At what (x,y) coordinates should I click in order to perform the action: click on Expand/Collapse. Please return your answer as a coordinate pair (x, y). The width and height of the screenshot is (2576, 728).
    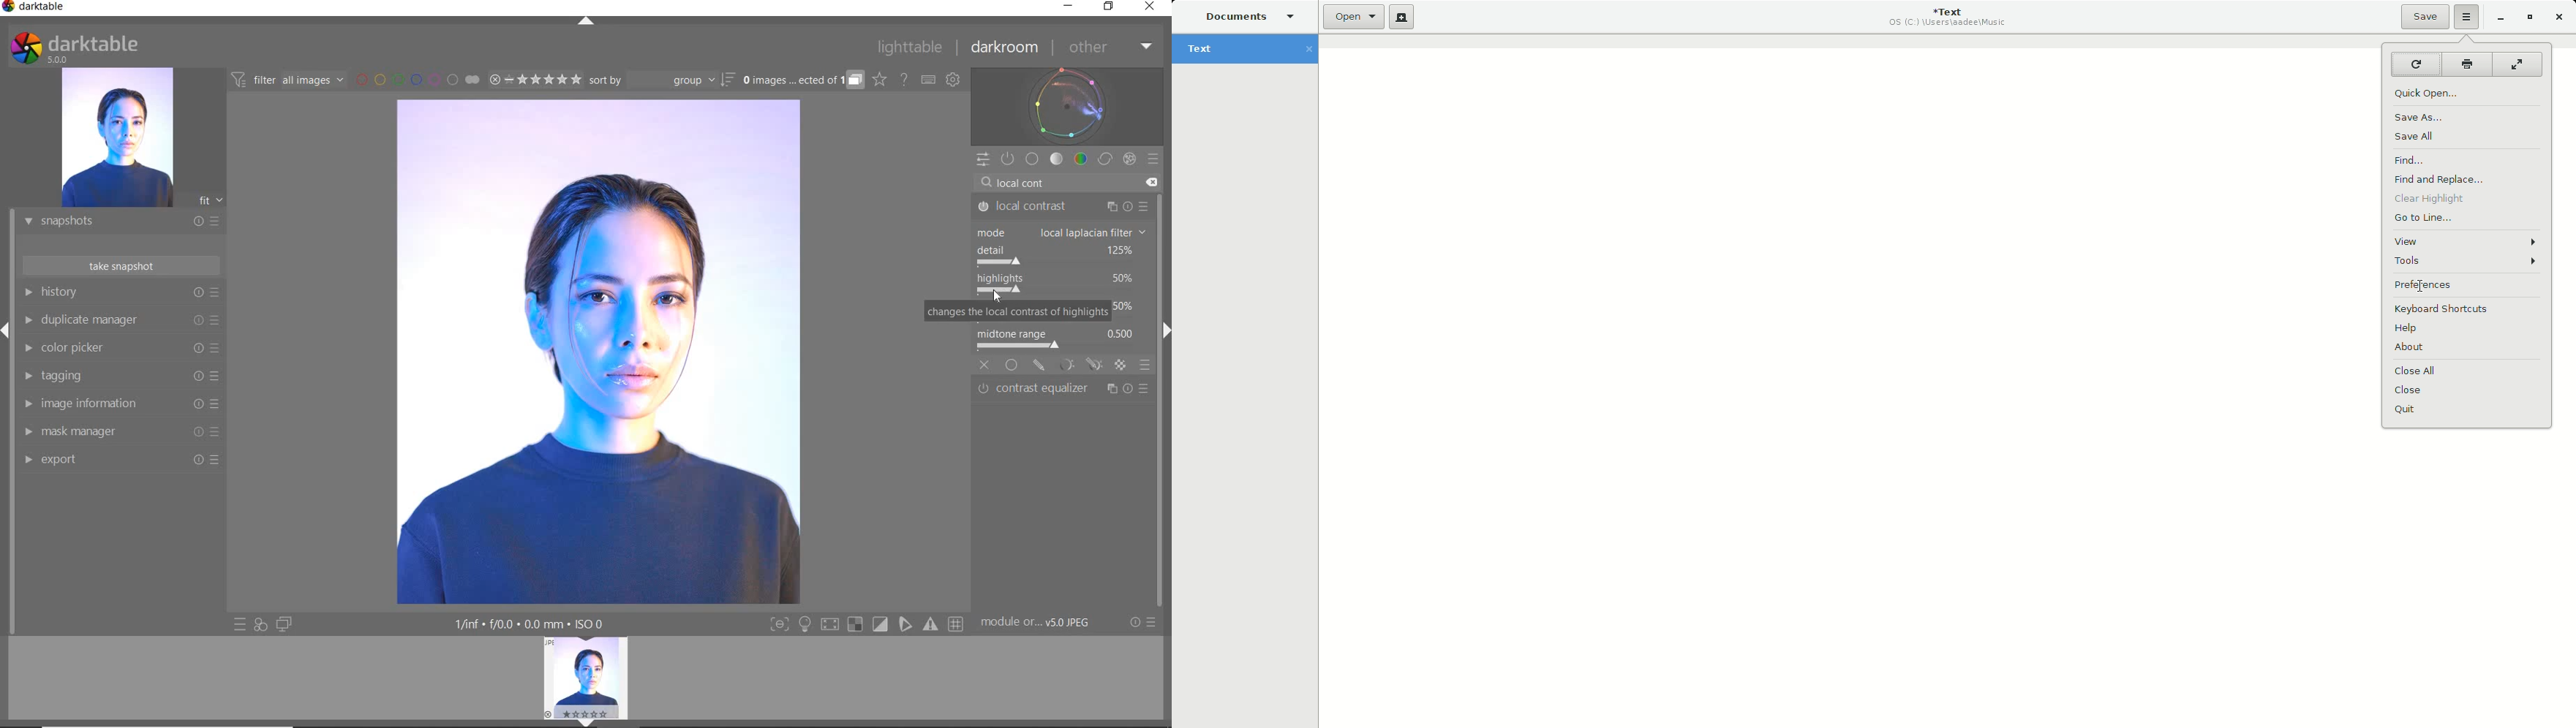
    Looking at the image, I should click on (1165, 328).